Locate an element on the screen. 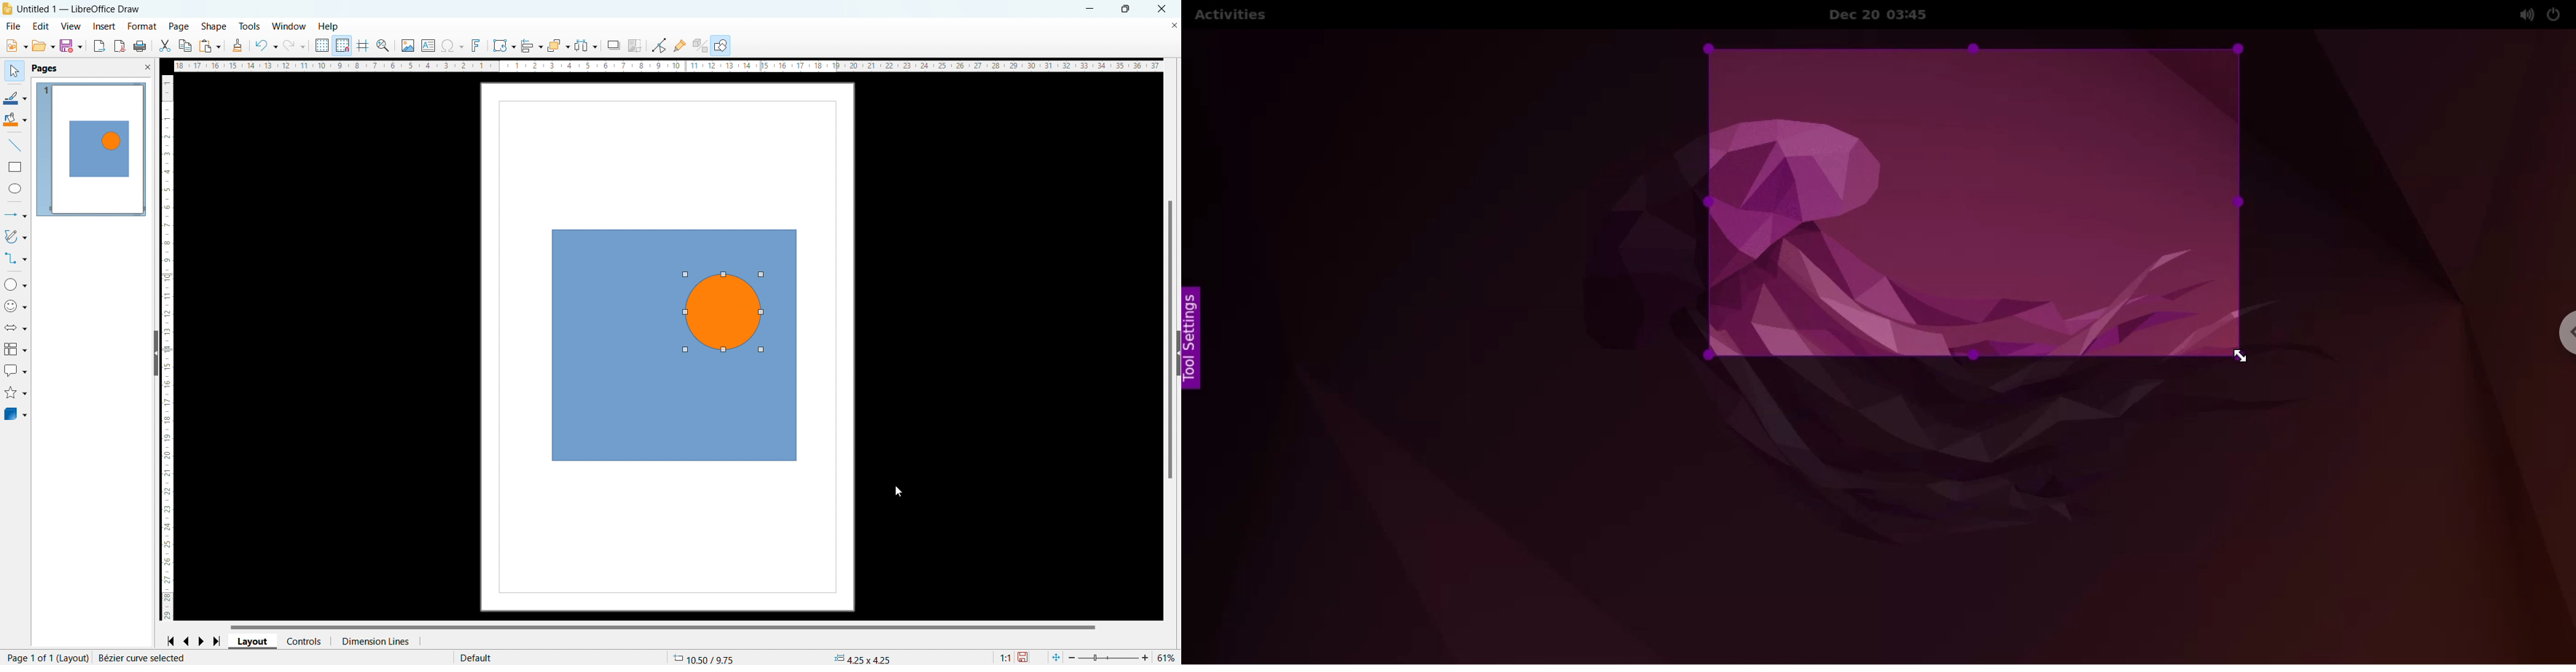 Image resolution: width=2576 pixels, height=672 pixels. curves and polygons is located at coordinates (15, 236).